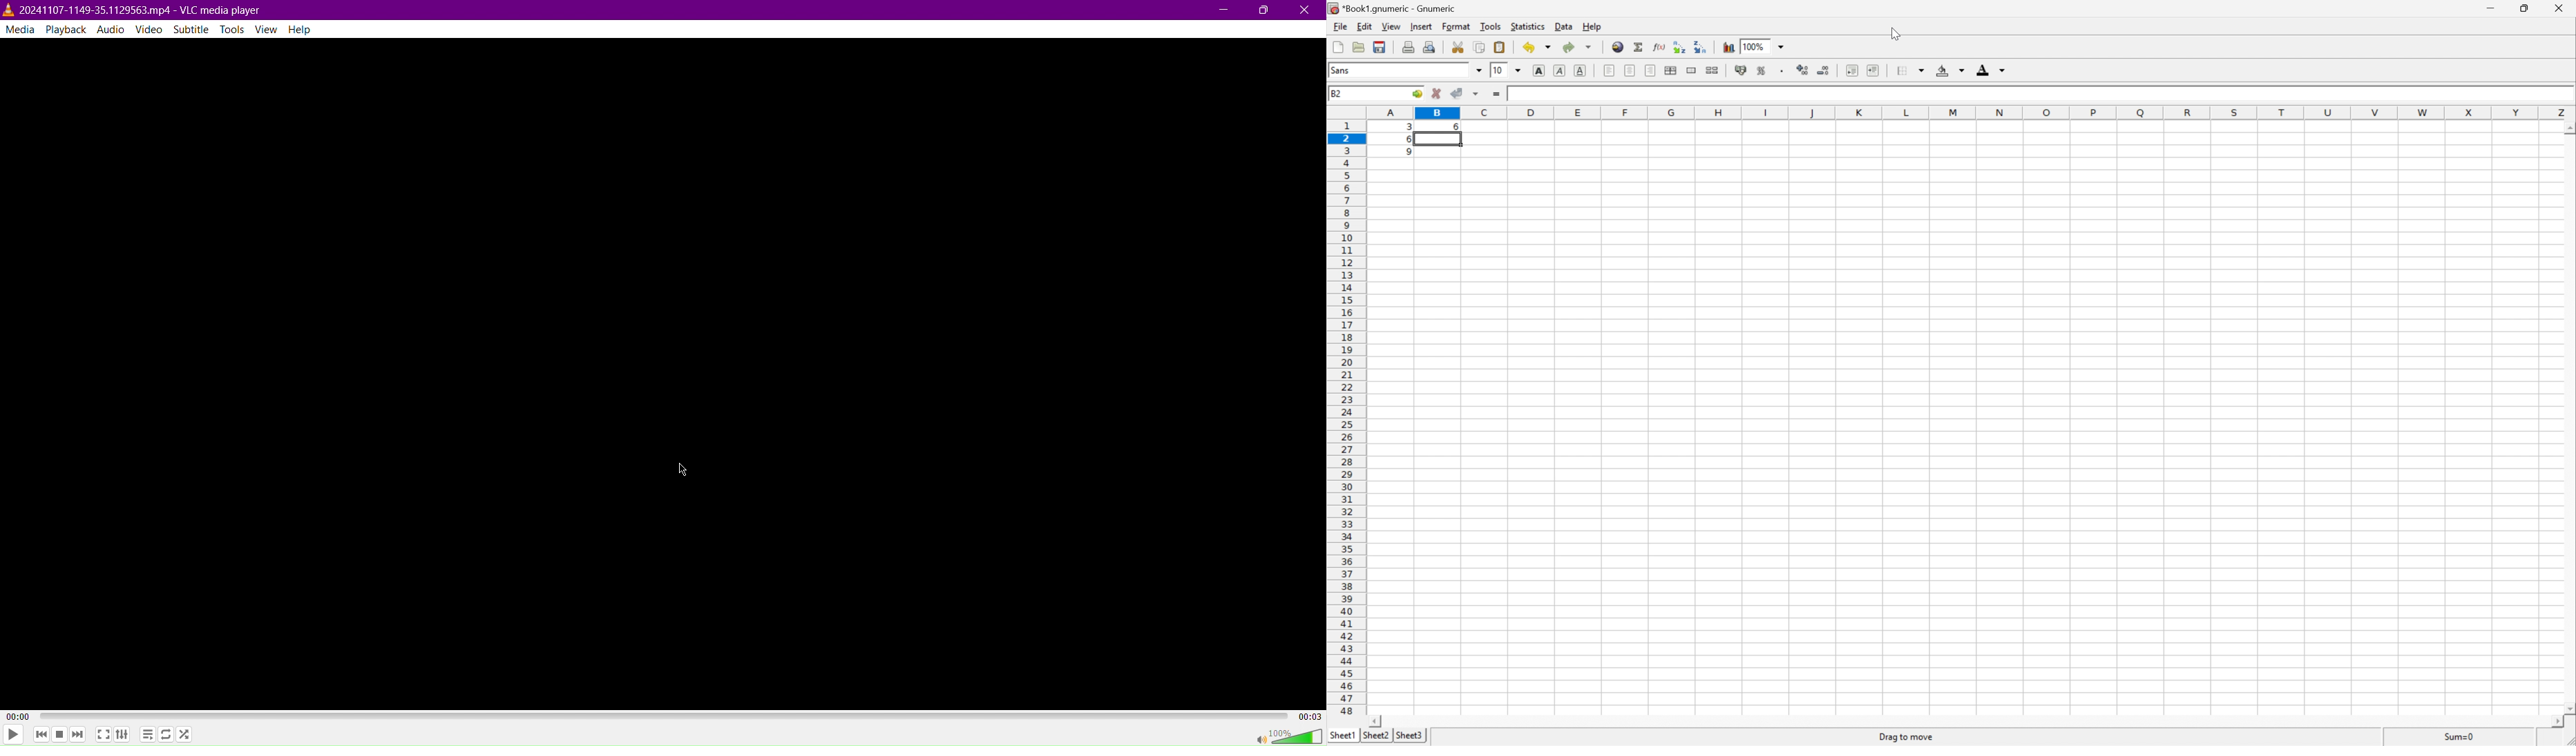 This screenshot has width=2576, height=756. What do you see at coordinates (1225, 10) in the screenshot?
I see `Minimize` at bounding box center [1225, 10].